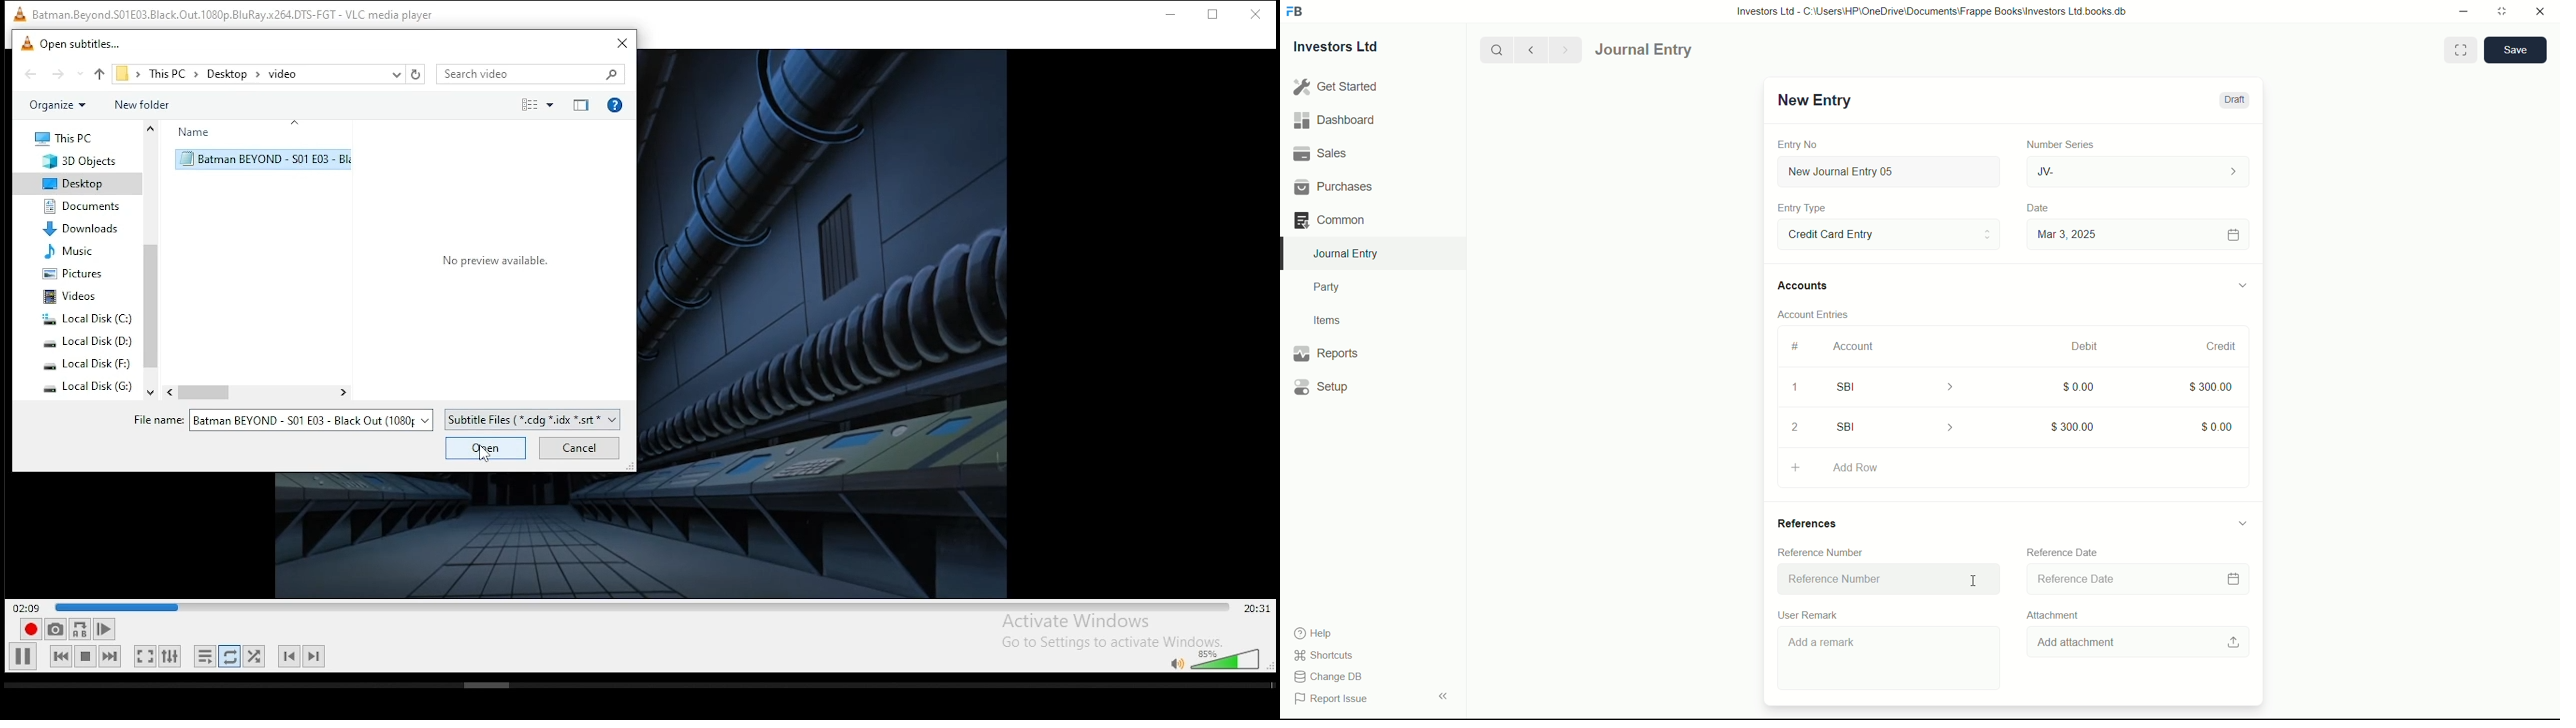 This screenshot has width=2576, height=728. What do you see at coordinates (1802, 208) in the screenshot?
I see `Entry Type` at bounding box center [1802, 208].